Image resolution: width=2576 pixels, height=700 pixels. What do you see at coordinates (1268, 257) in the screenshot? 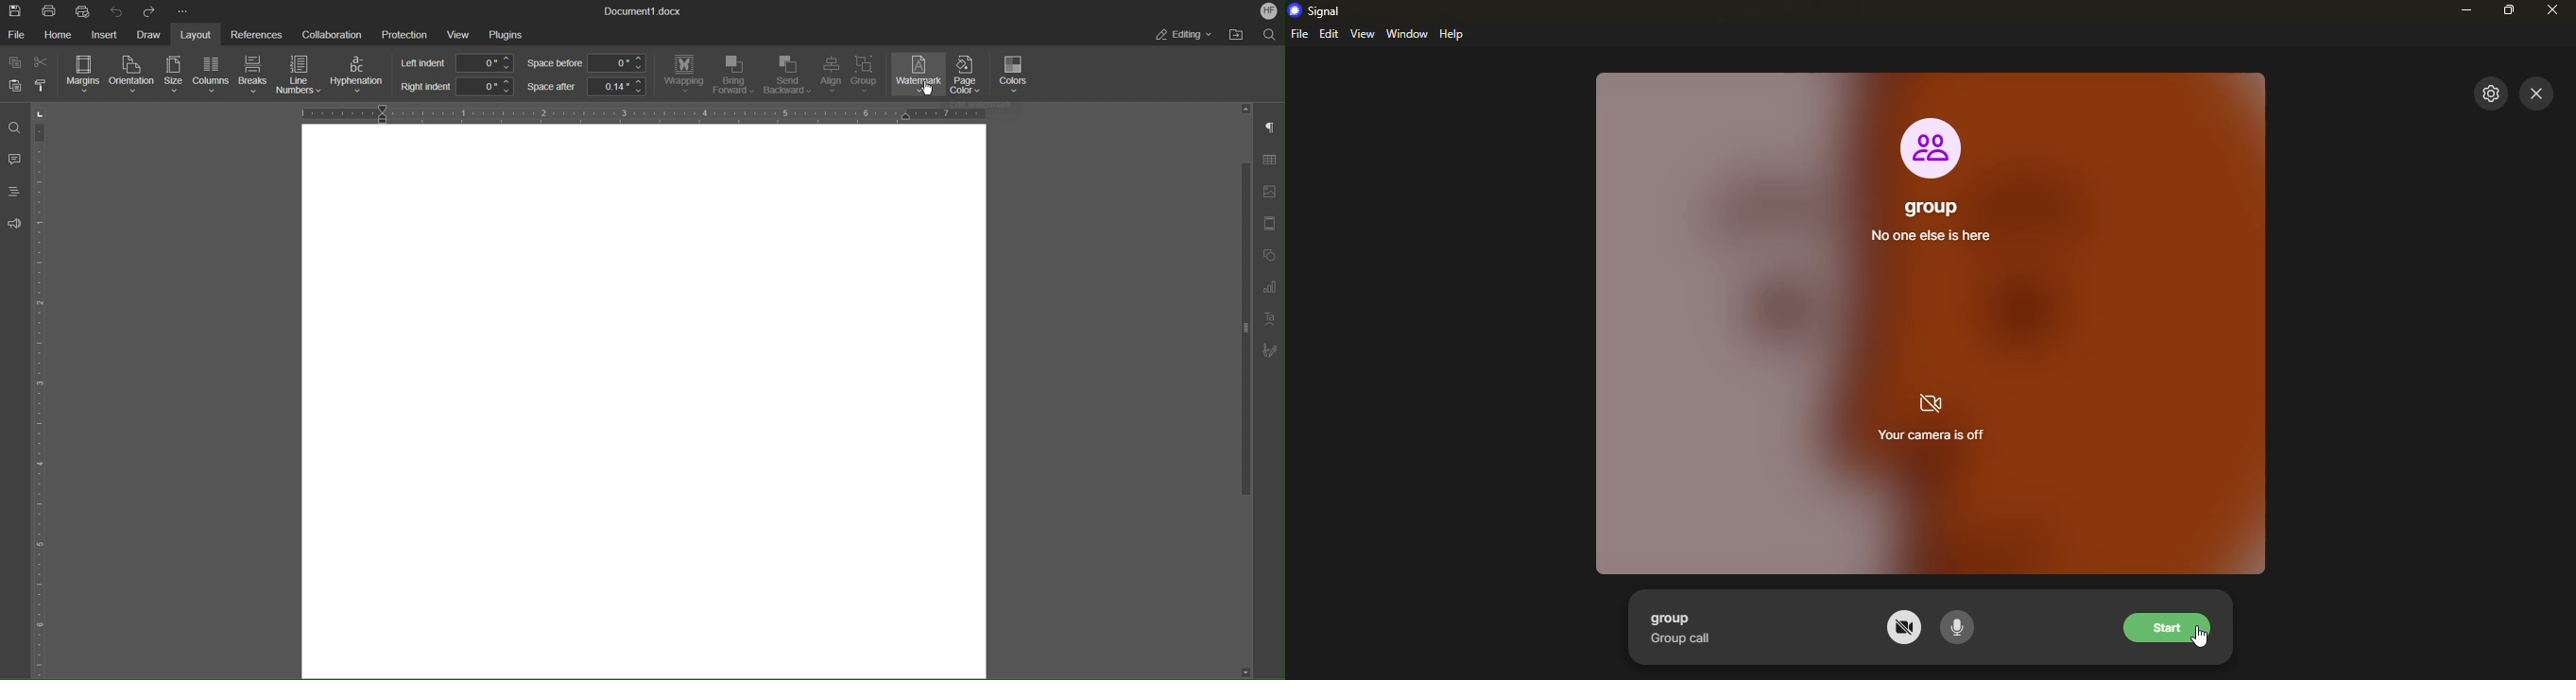
I see `Shape Menu` at bounding box center [1268, 257].